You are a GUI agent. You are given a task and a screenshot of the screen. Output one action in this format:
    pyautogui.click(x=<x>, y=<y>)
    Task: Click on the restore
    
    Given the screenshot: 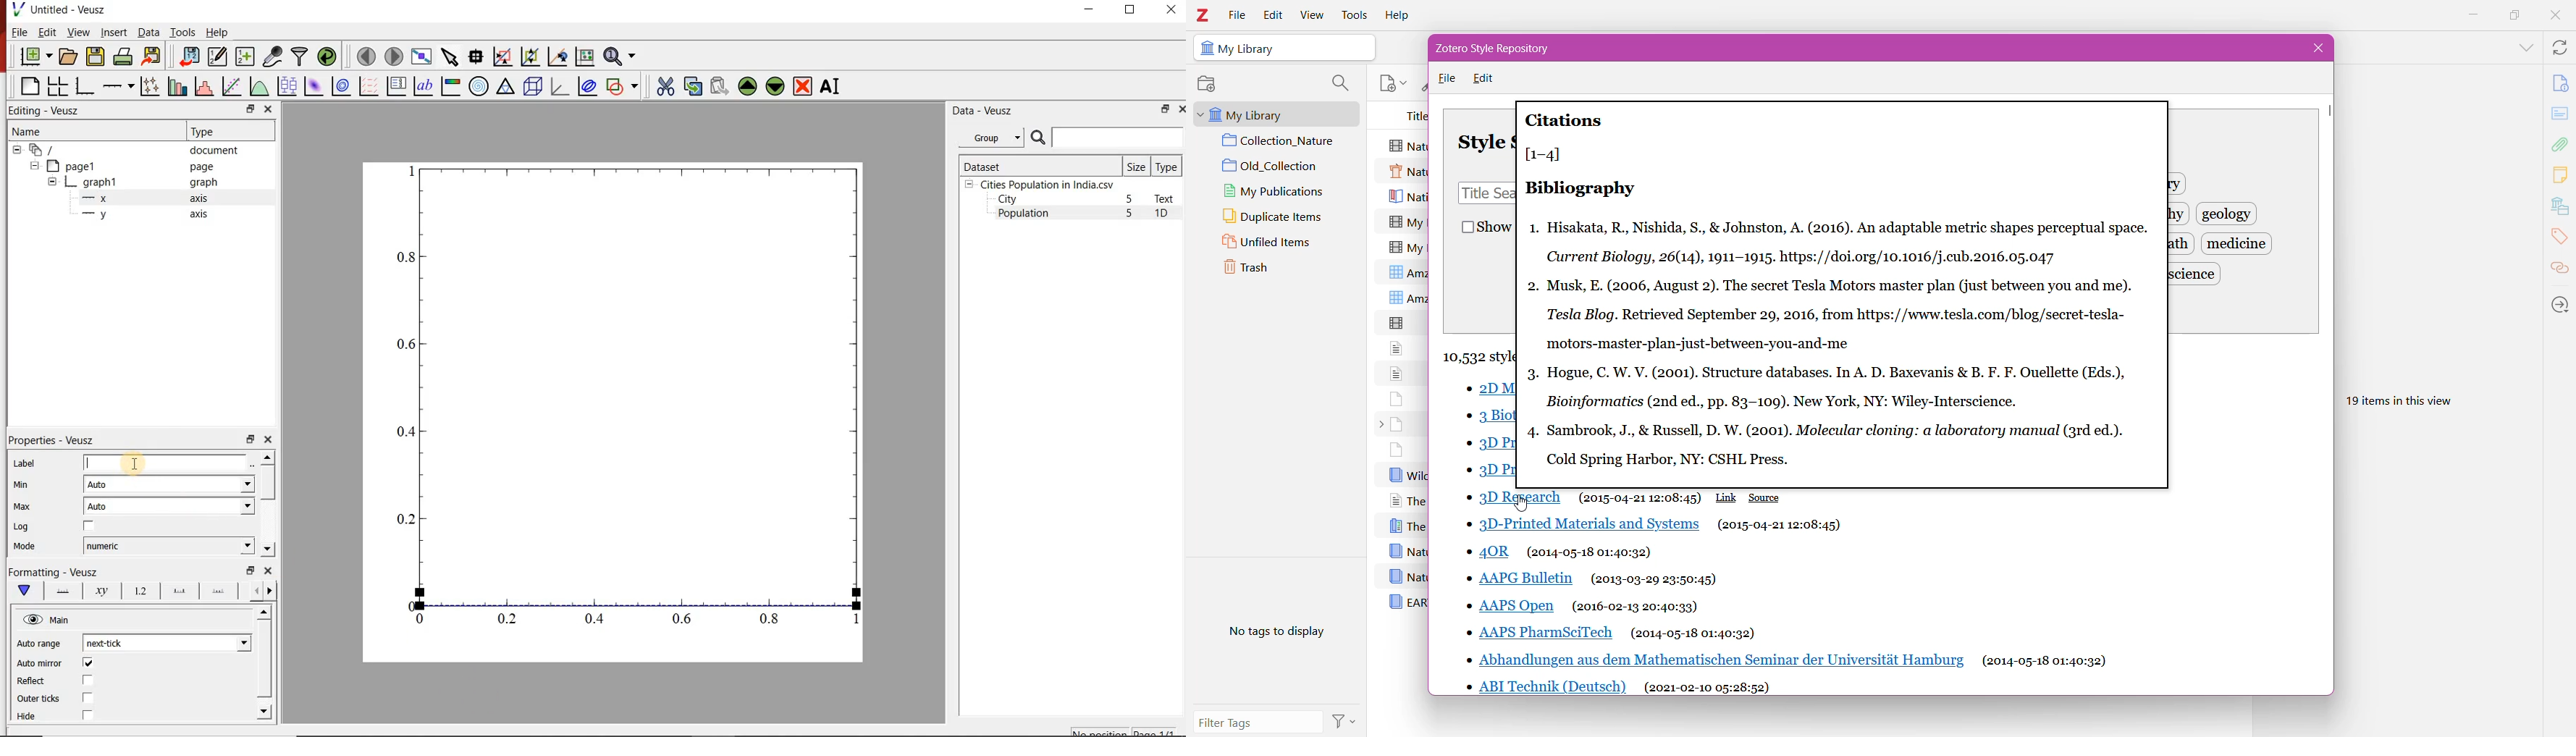 What is the action you would take?
    pyautogui.click(x=249, y=438)
    